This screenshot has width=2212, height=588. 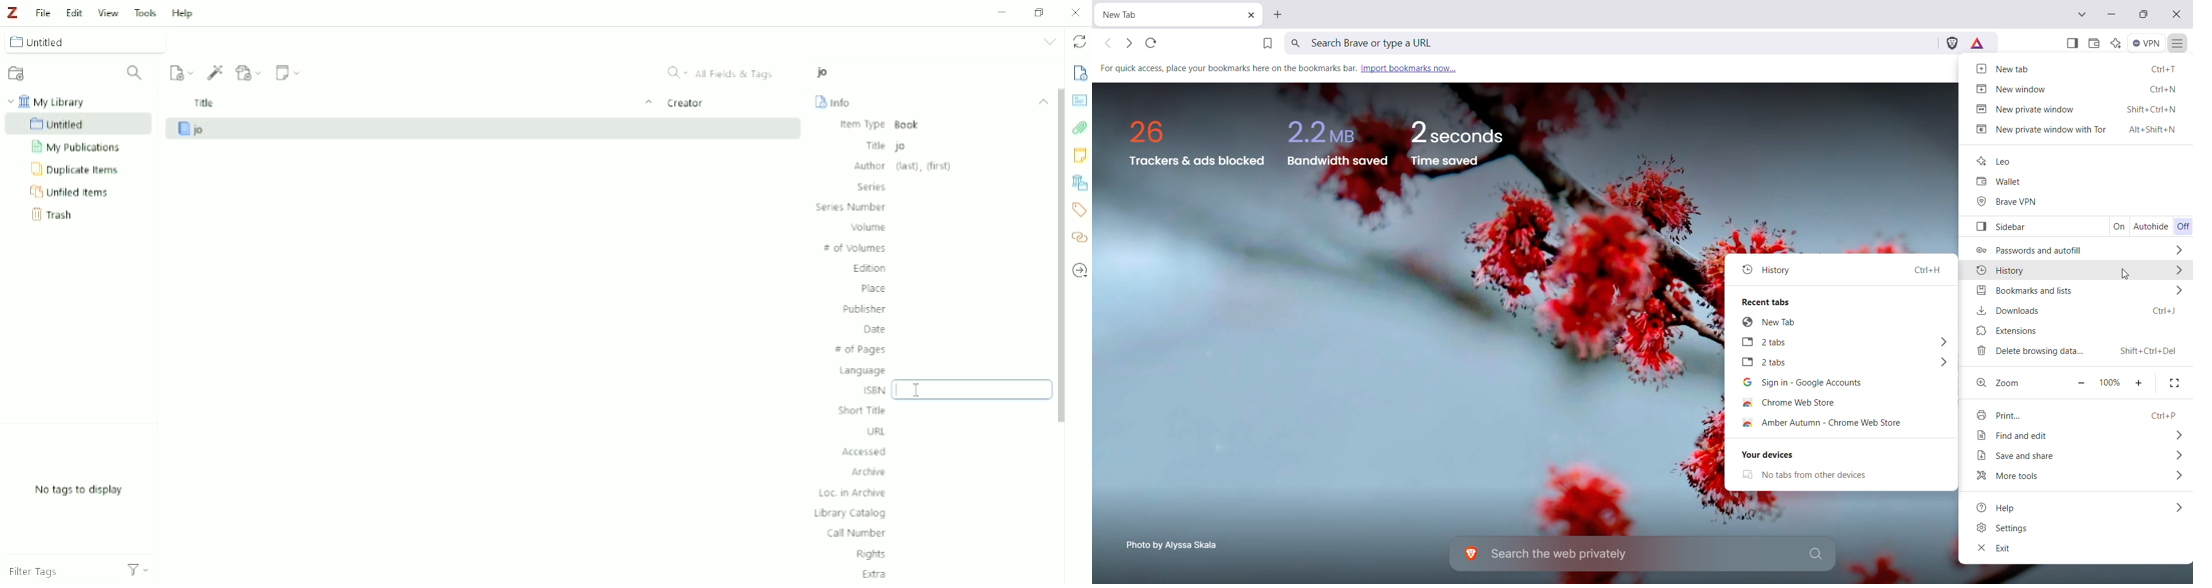 I want to click on Close Tab, so click(x=1247, y=15).